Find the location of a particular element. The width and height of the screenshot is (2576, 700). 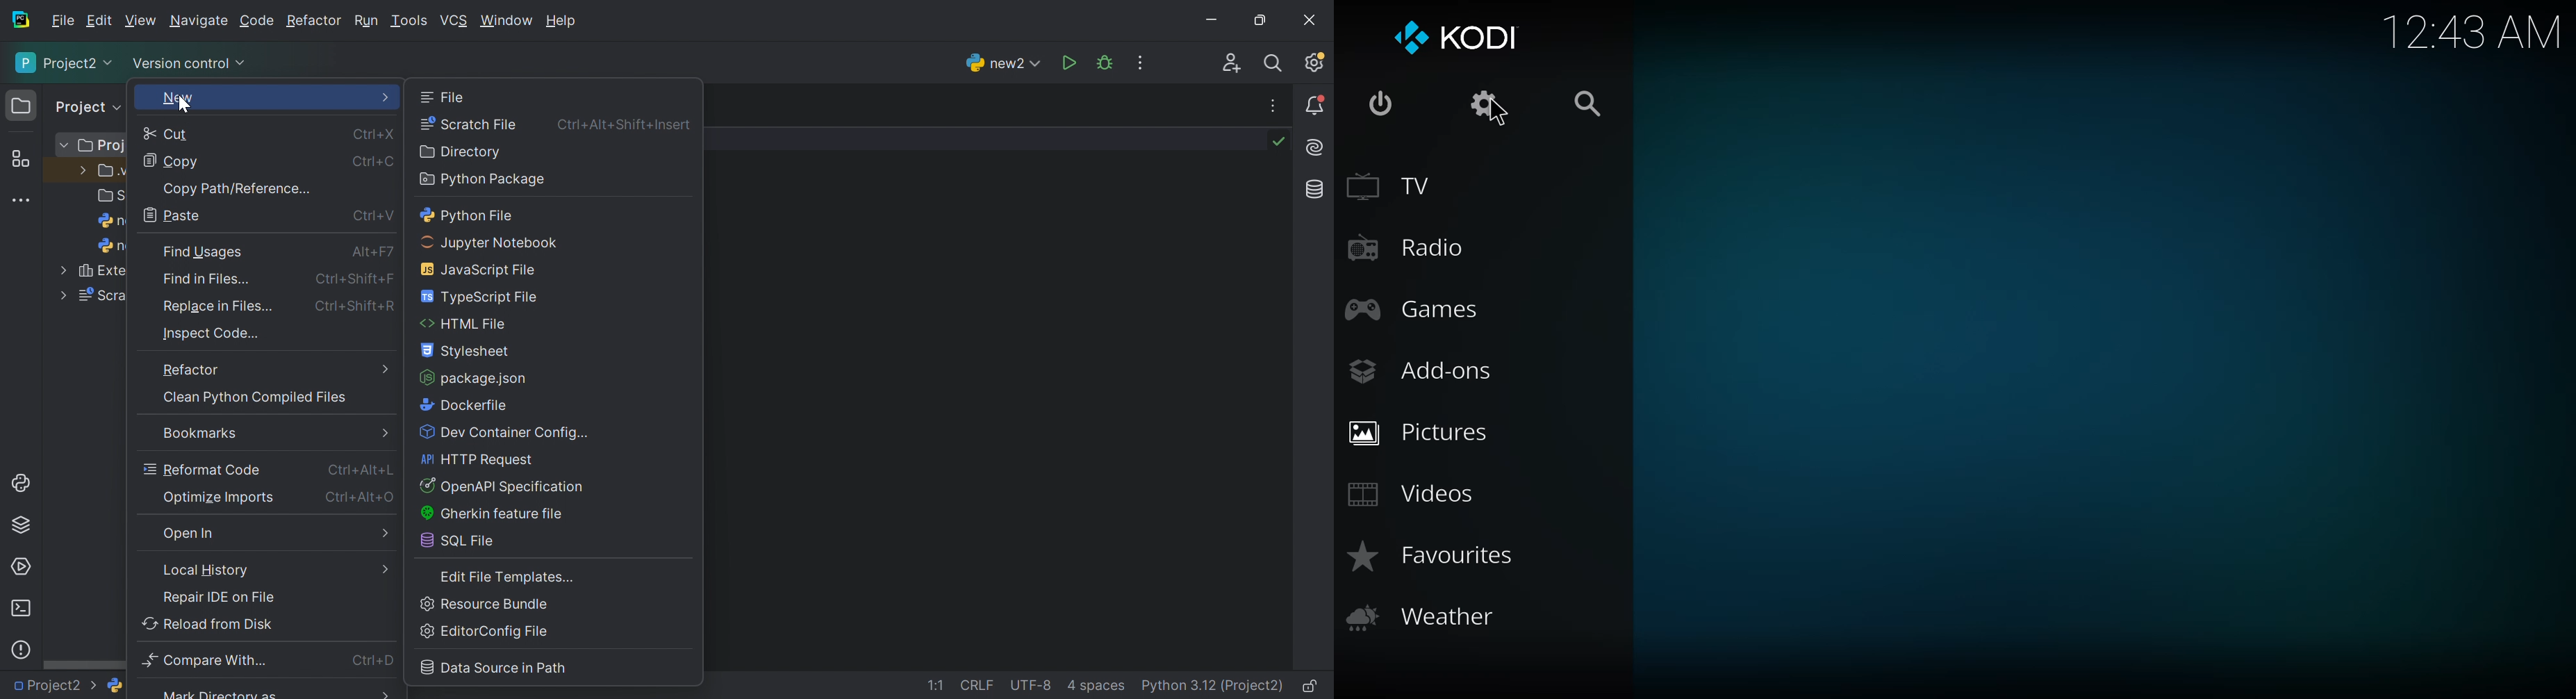

weather is located at coordinates (1428, 615).